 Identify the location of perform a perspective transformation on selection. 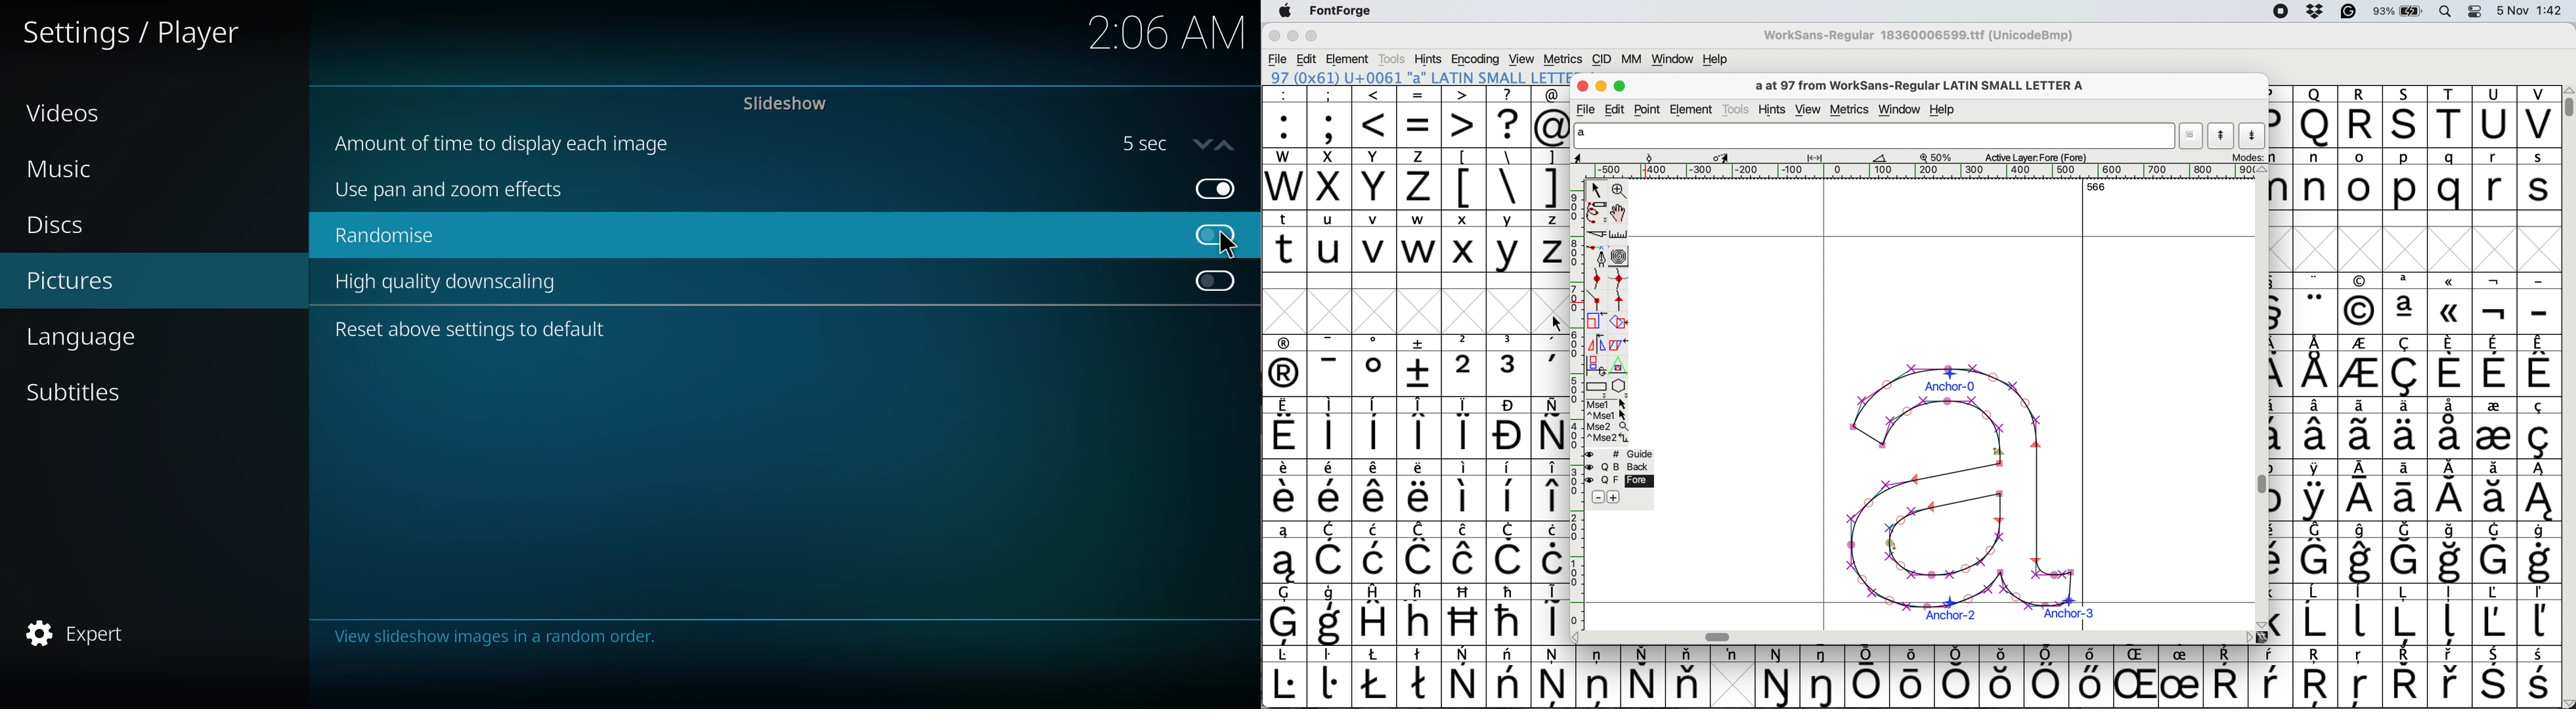
(1619, 365).